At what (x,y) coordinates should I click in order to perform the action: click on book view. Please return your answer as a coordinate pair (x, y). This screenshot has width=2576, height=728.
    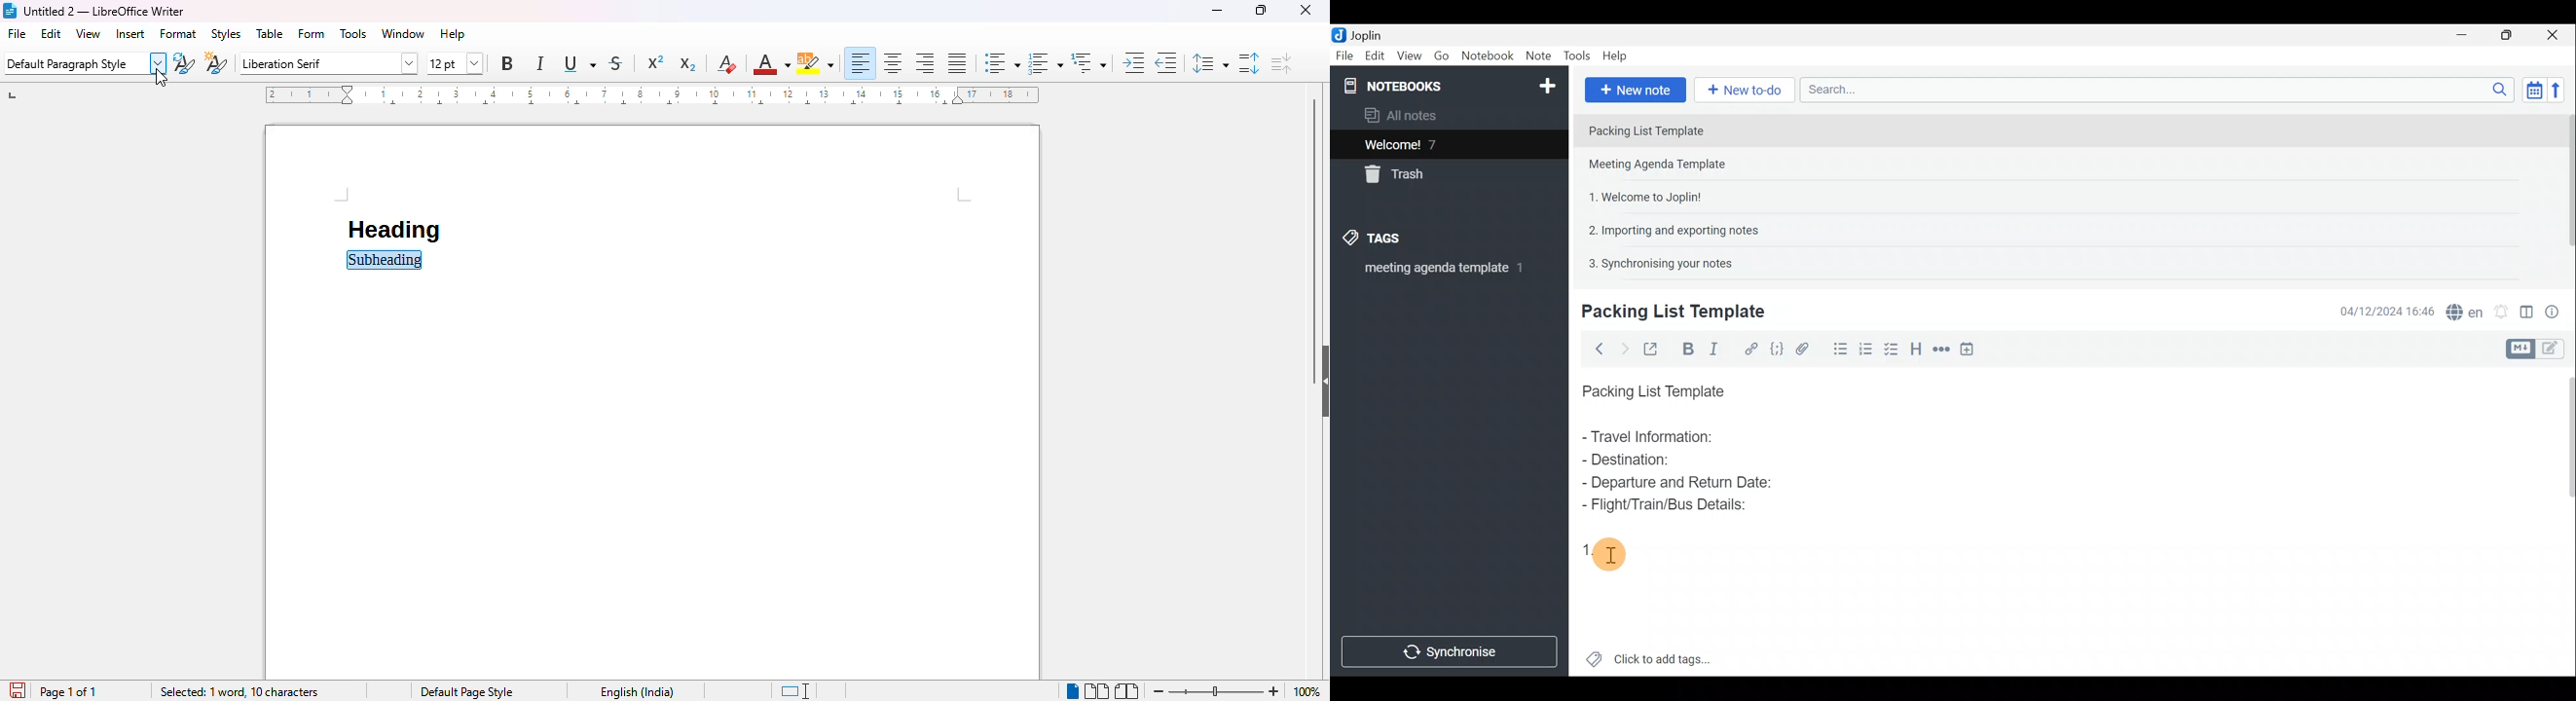
    Looking at the image, I should click on (1127, 689).